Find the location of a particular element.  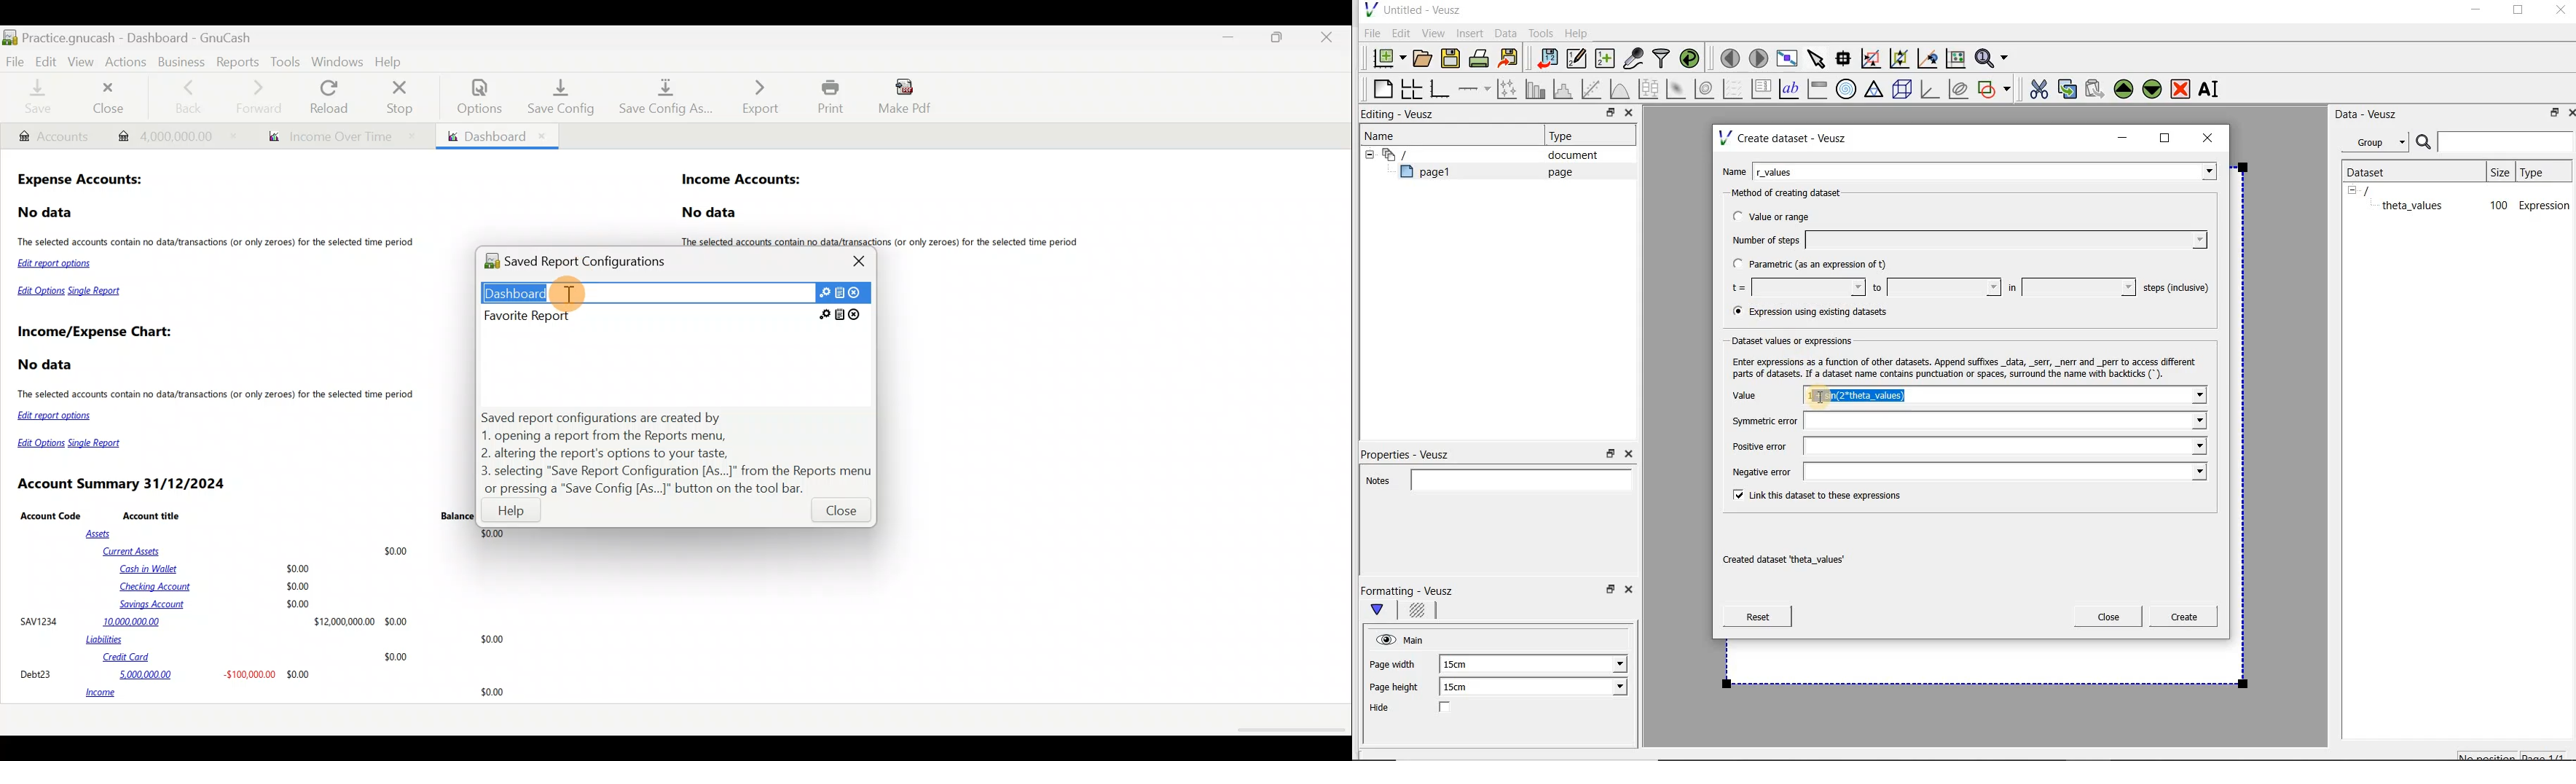

Cursor is located at coordinates (1862, 396).